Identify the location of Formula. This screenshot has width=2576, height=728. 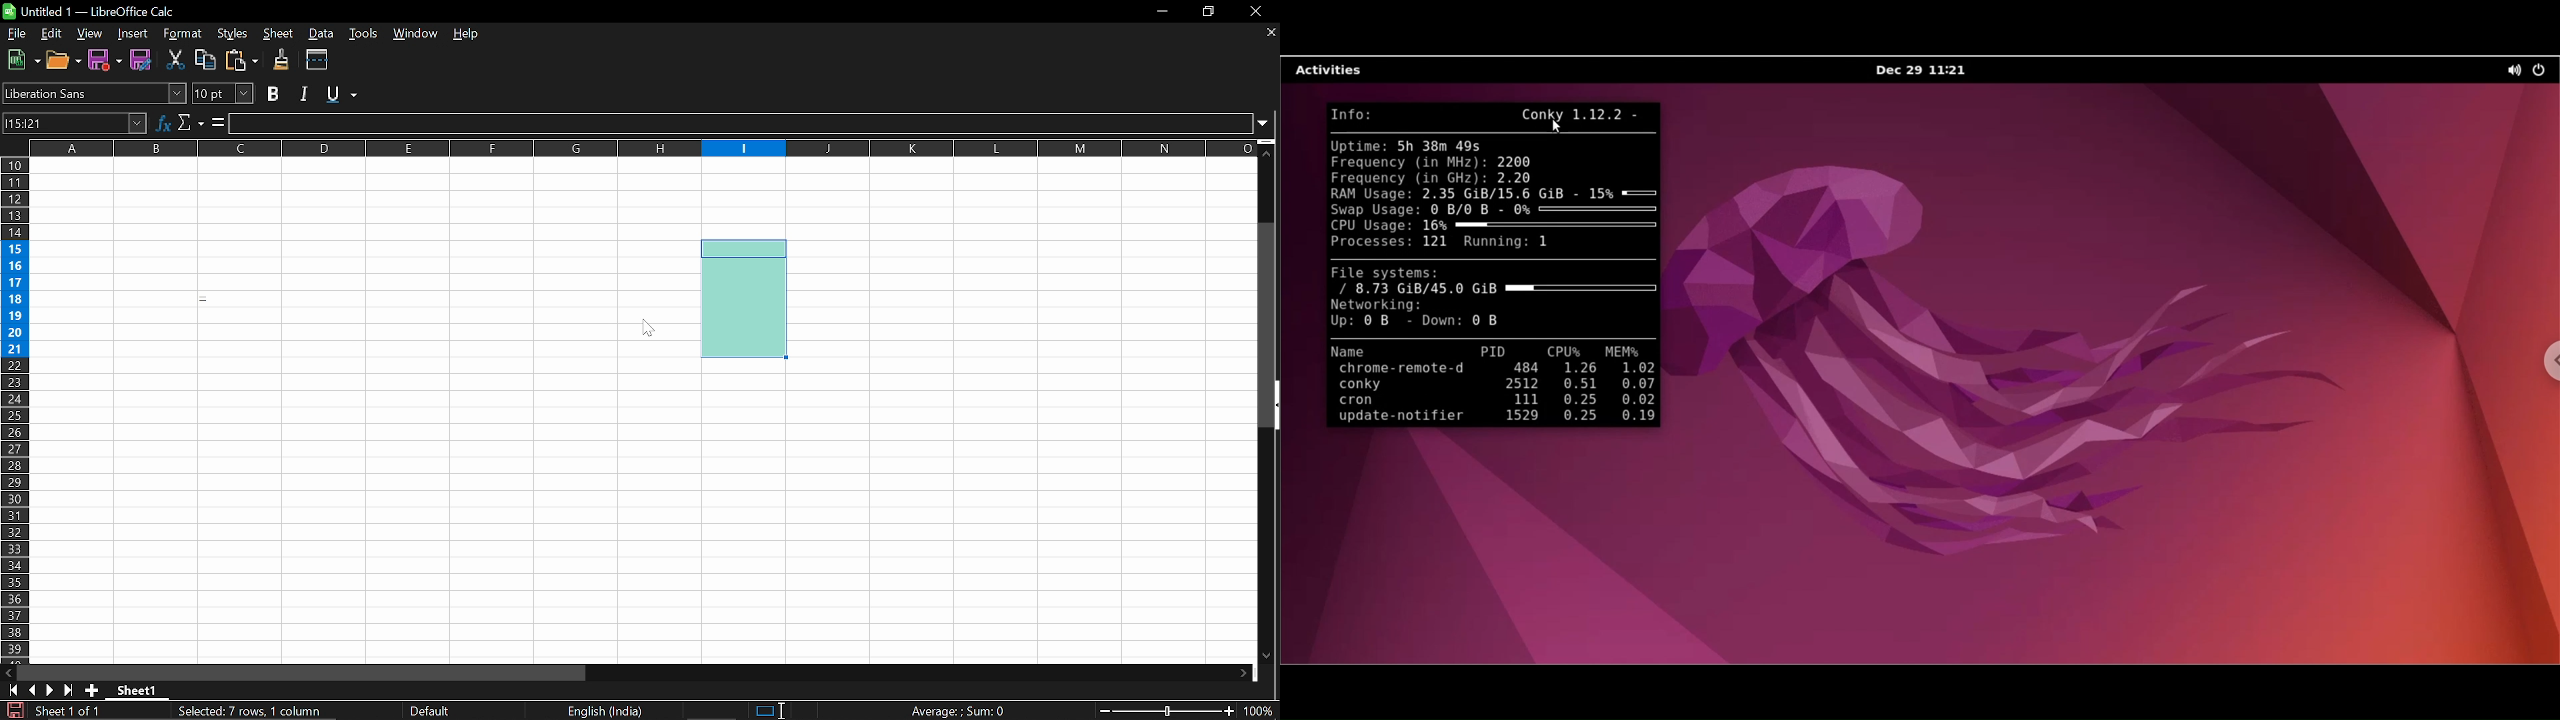
(218, 124).